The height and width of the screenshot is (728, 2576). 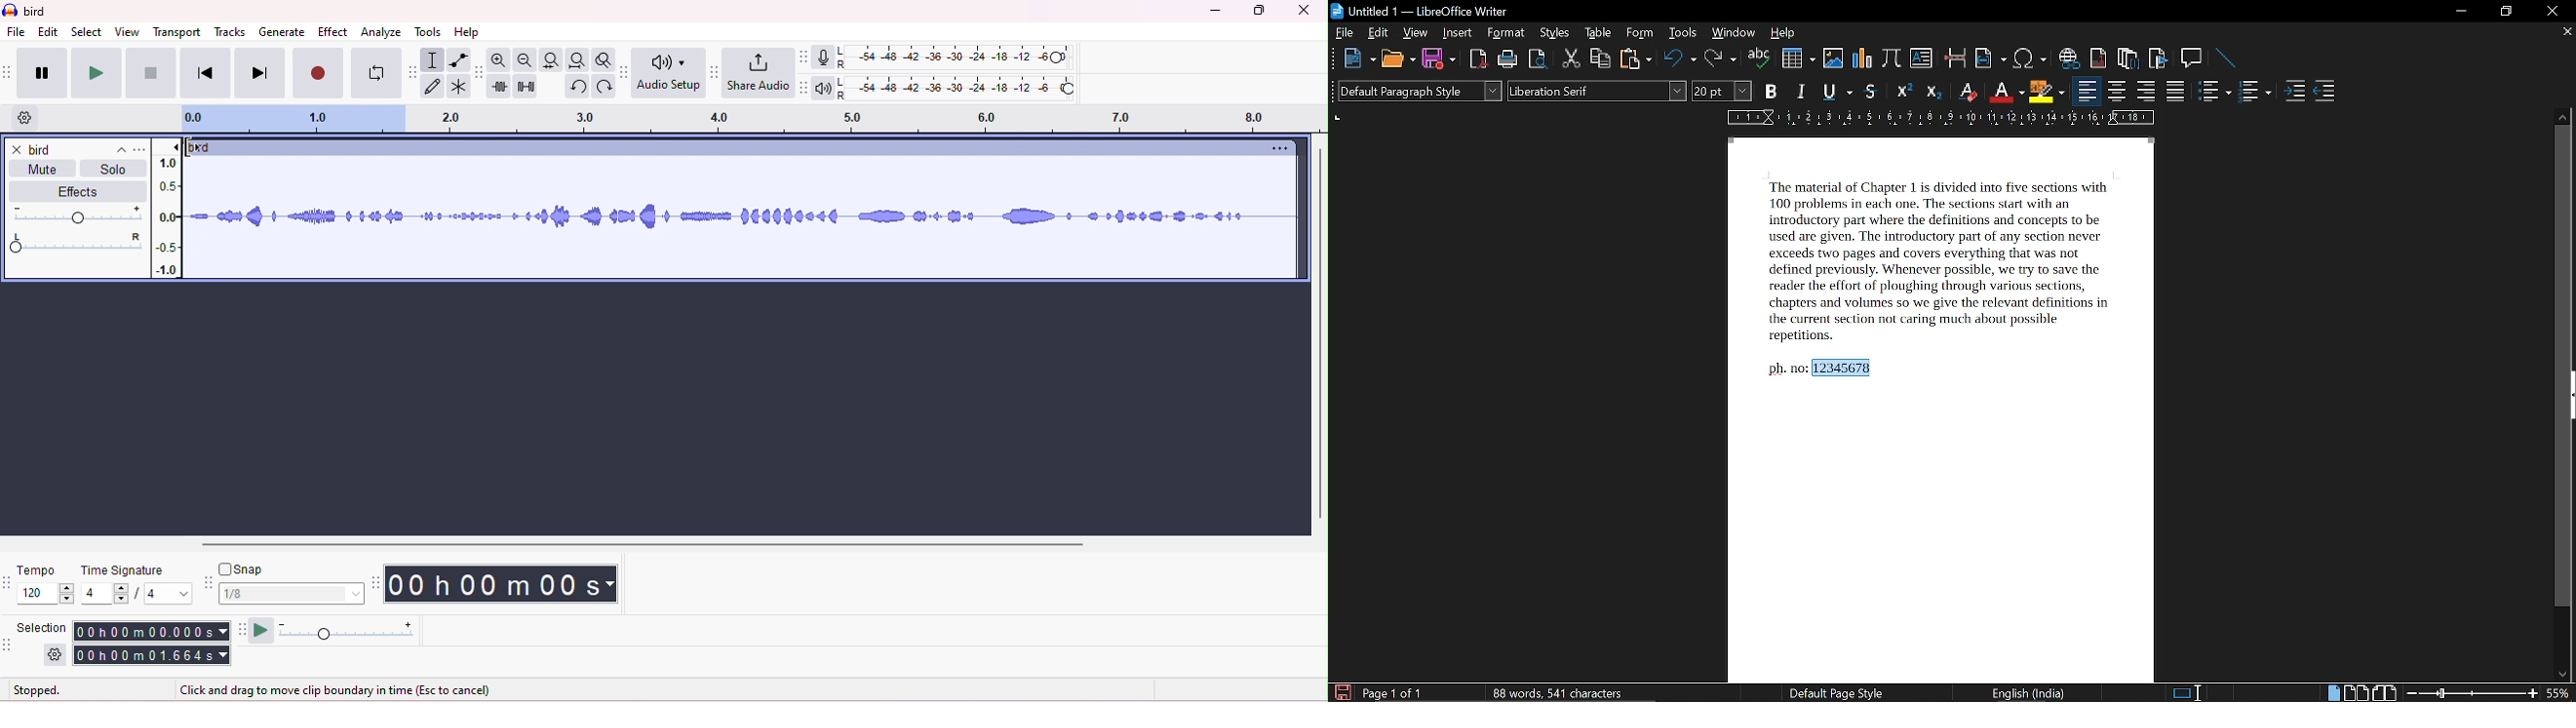 What do you see at coordinates (45, 626) in the screenshot?
I see `selection` at bounding box center [45, 626].